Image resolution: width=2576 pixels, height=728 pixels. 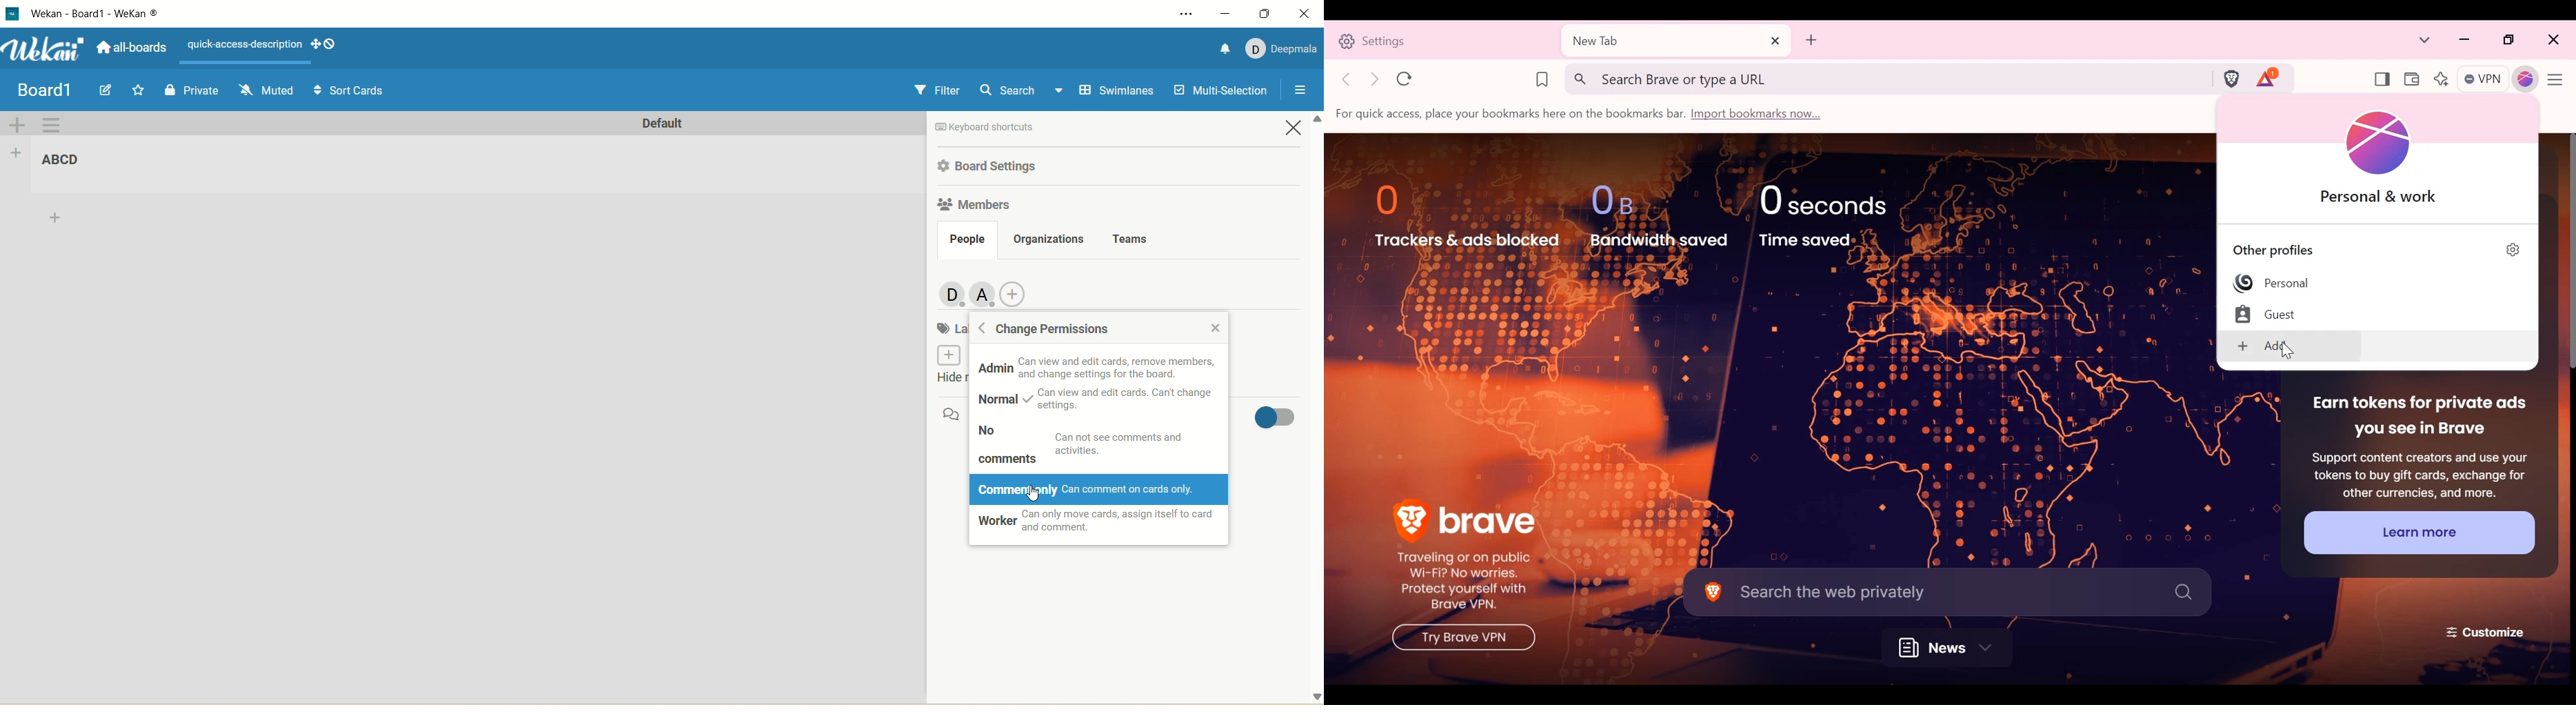 What do you see at coordinates (67, 161) in the screenshot?
I see `title` at bounding box center [67, 161].